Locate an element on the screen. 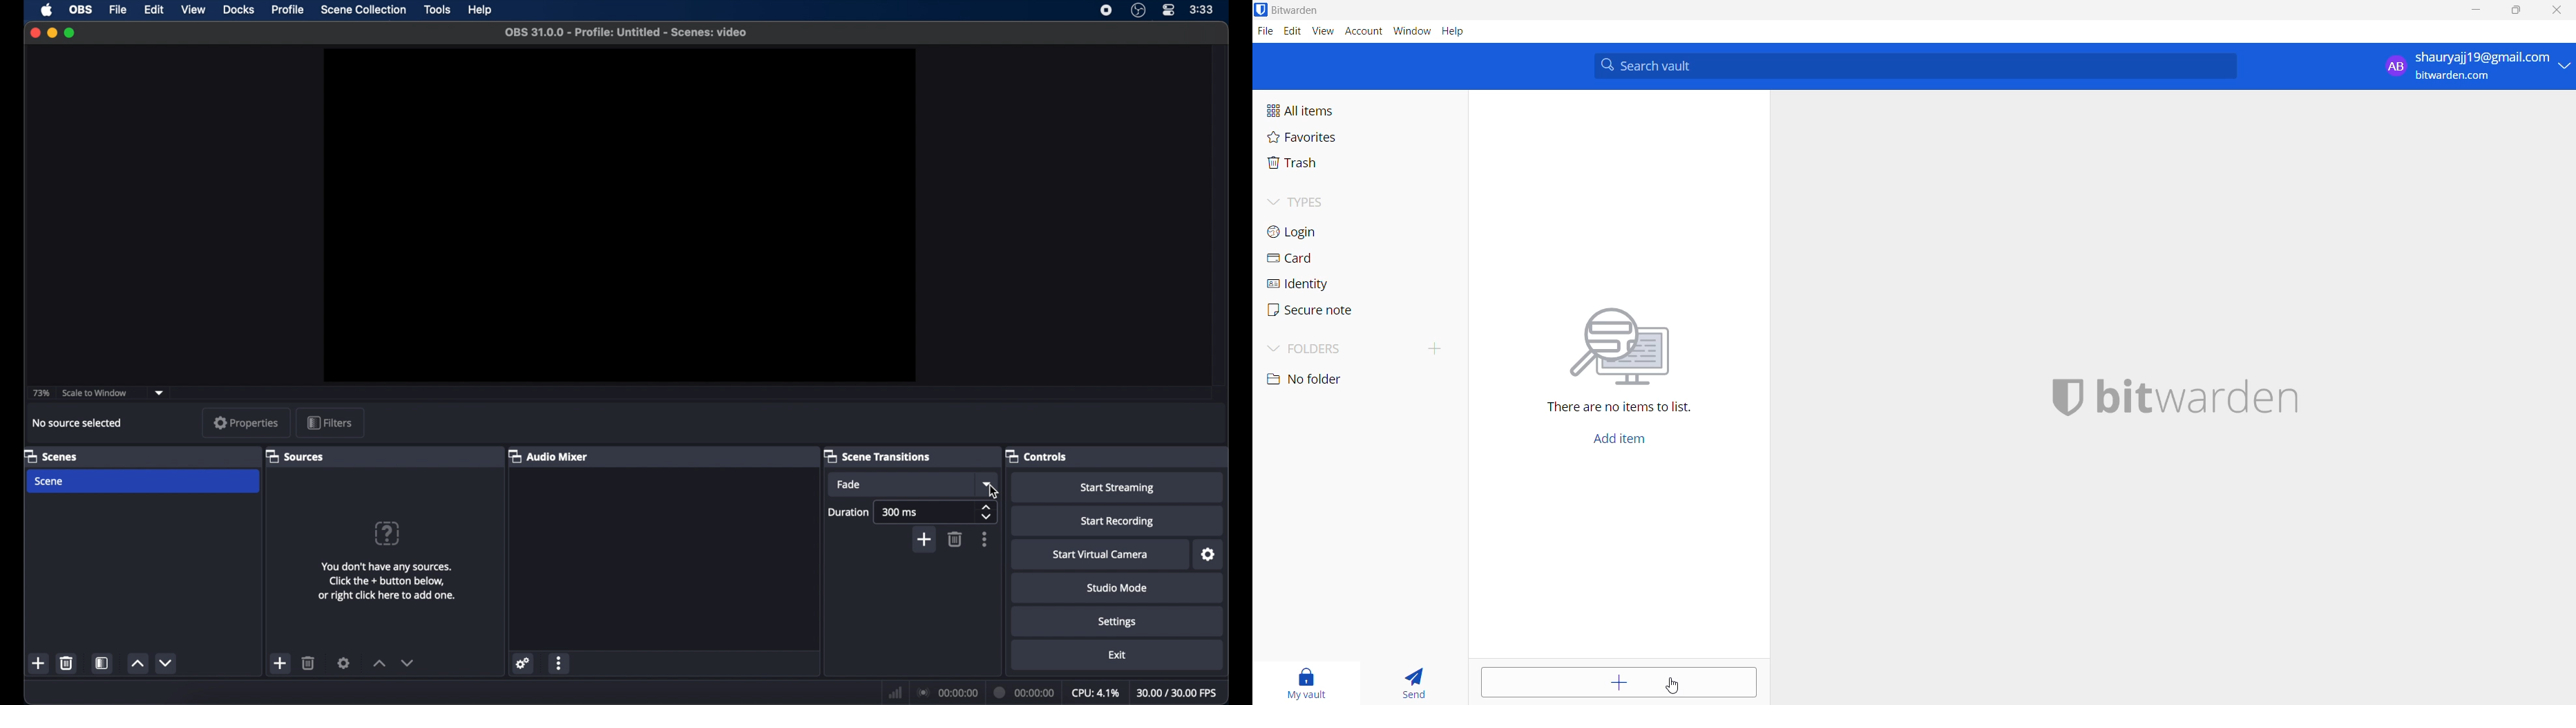 The image size is (2576, 728). preview is located at coordinates (618, 215).